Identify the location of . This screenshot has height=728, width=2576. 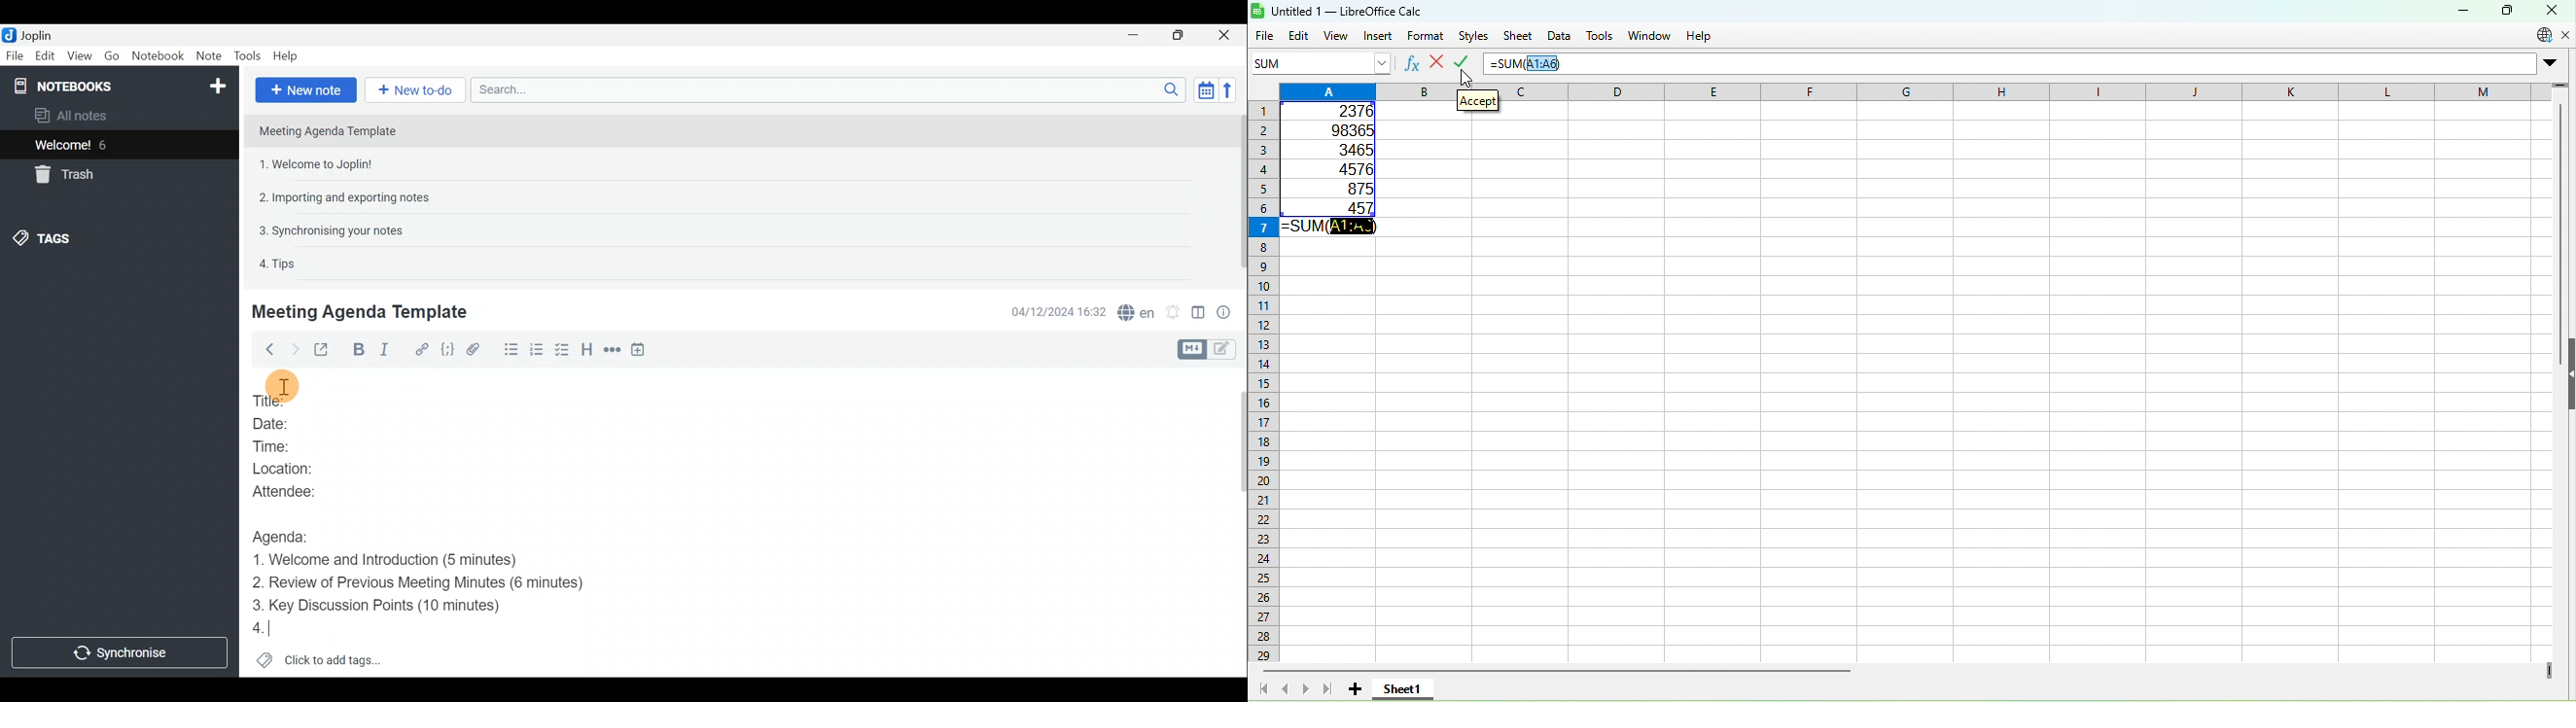
(287, 385).